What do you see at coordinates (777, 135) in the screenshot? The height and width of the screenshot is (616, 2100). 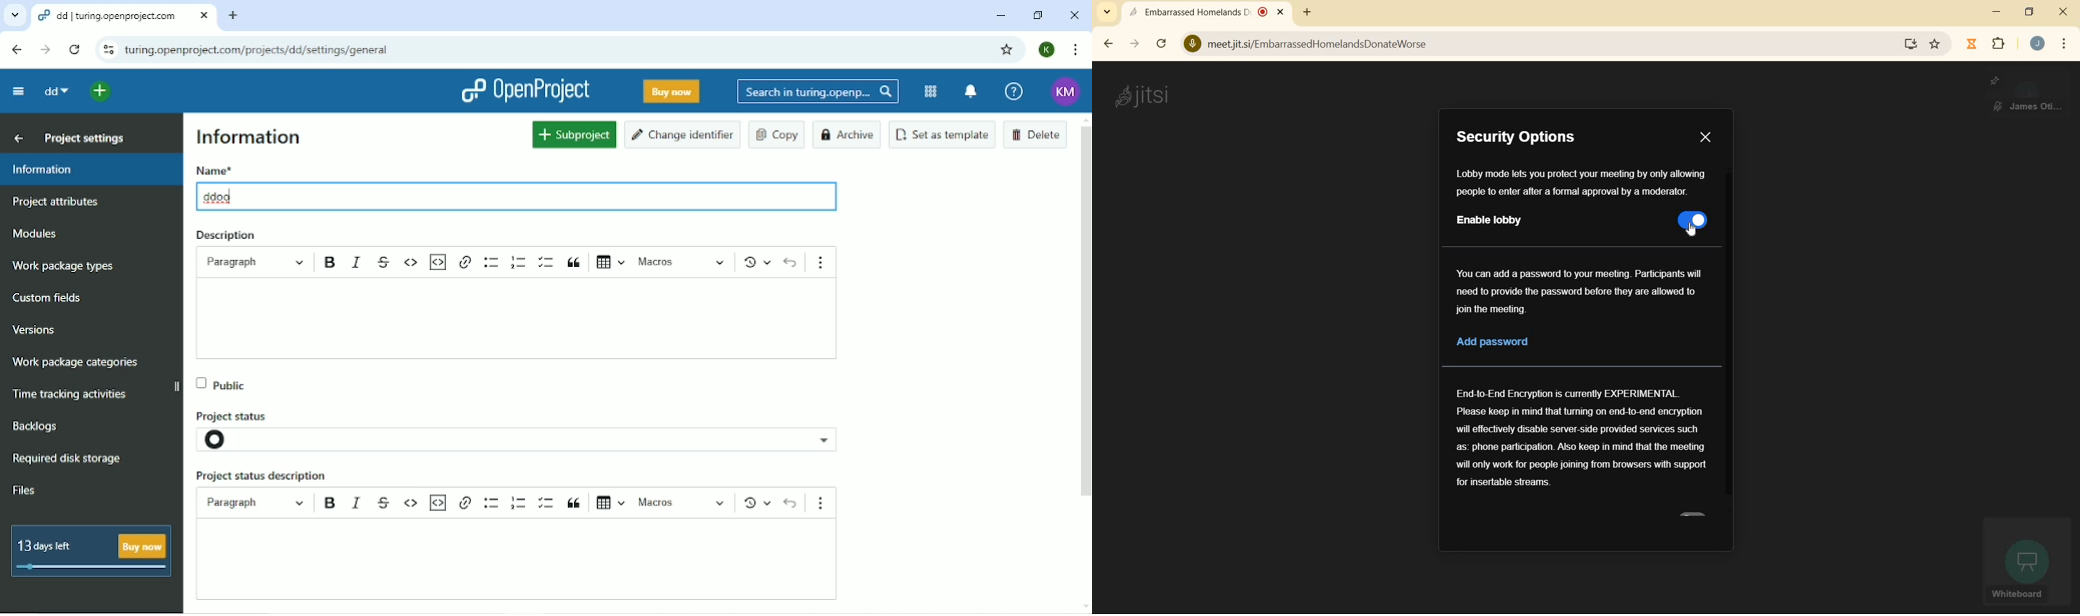 I see `Copy` at bounding box center [777, 135].